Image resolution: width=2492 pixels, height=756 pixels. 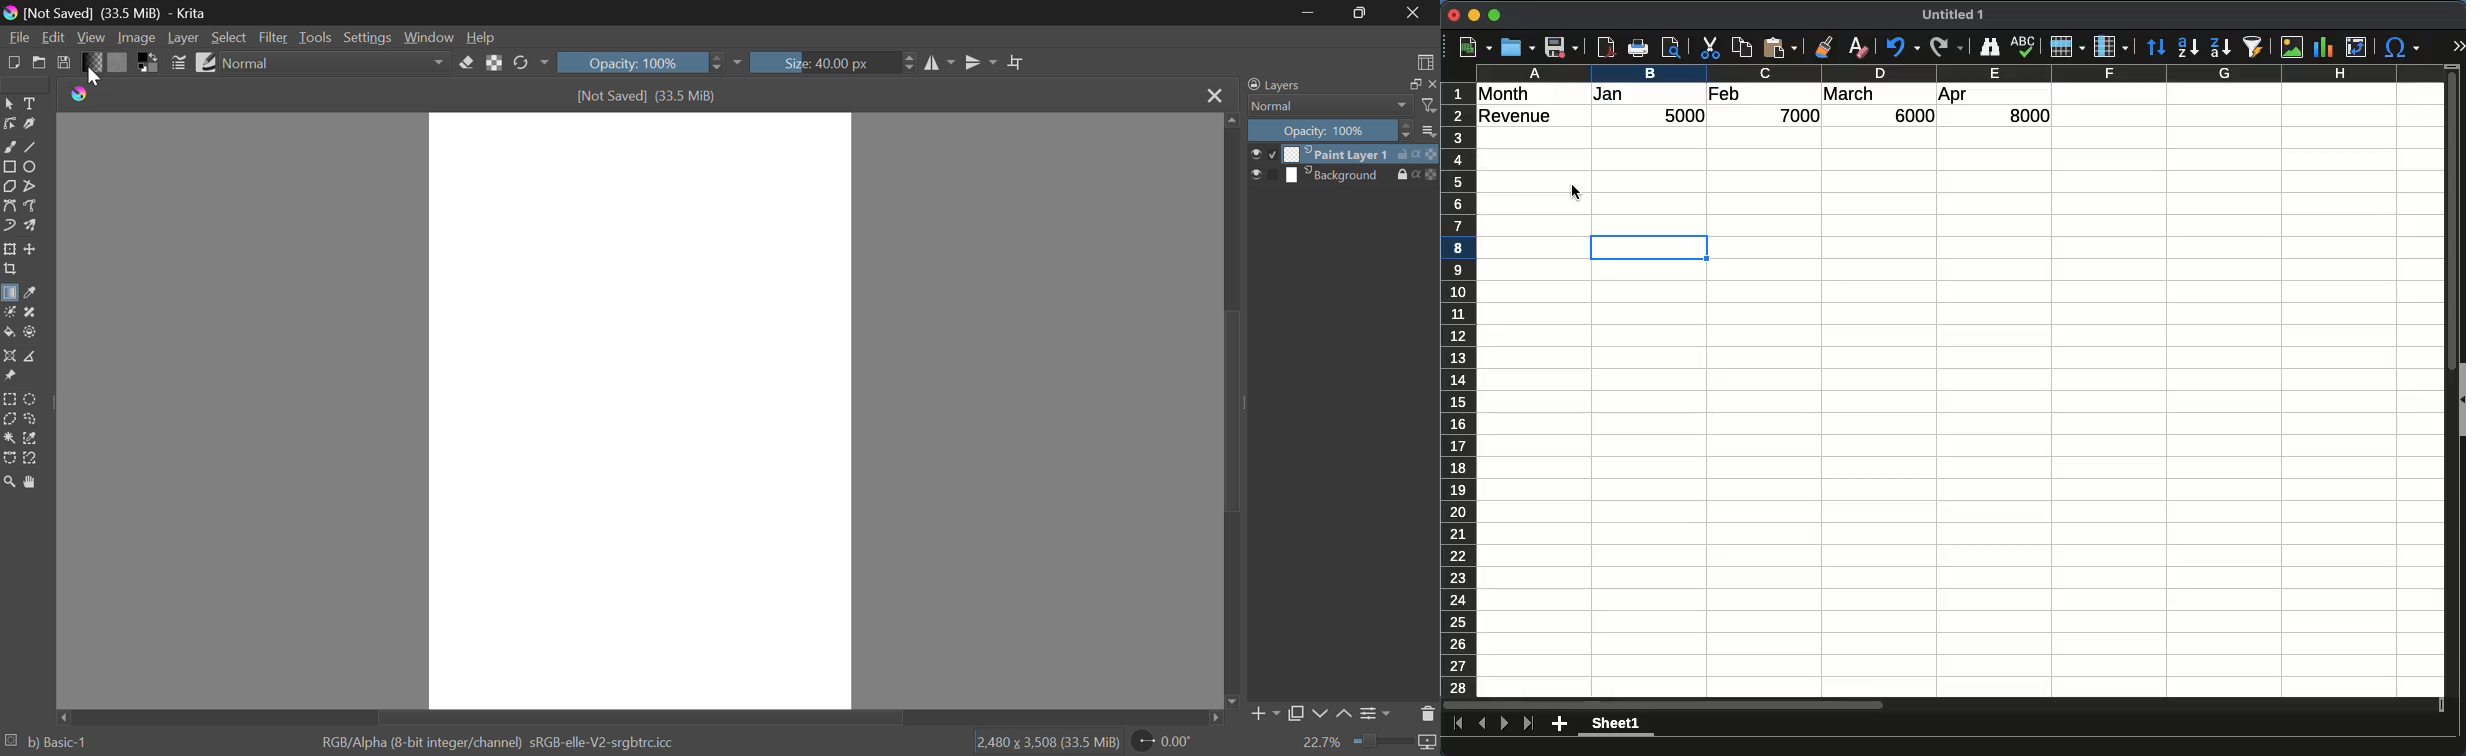 I want to click on File, so click(x=17, y=36).